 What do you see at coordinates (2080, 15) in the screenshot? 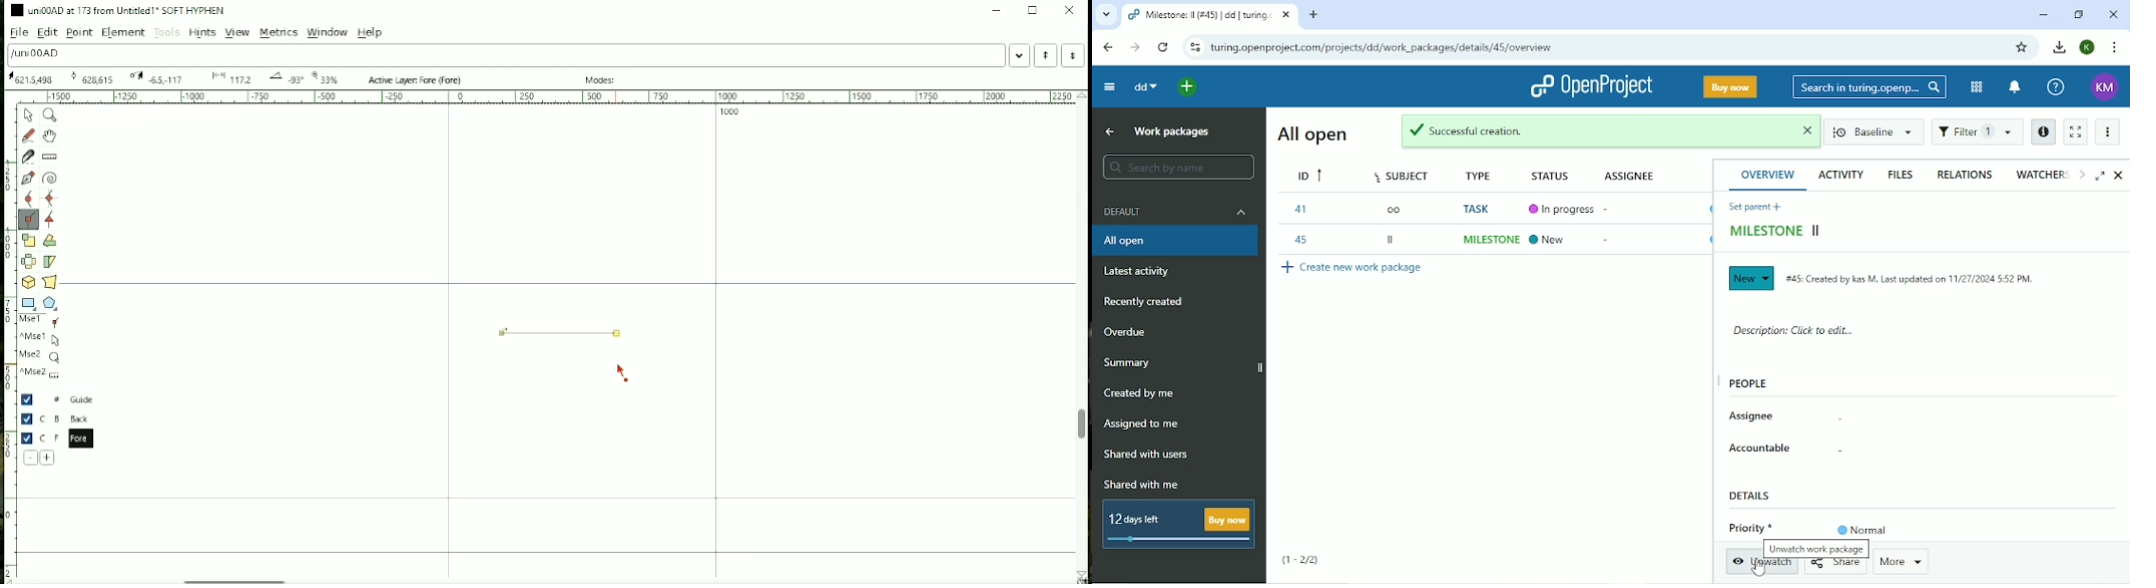
I see `Restore down` at bounding box center [2080, 15].